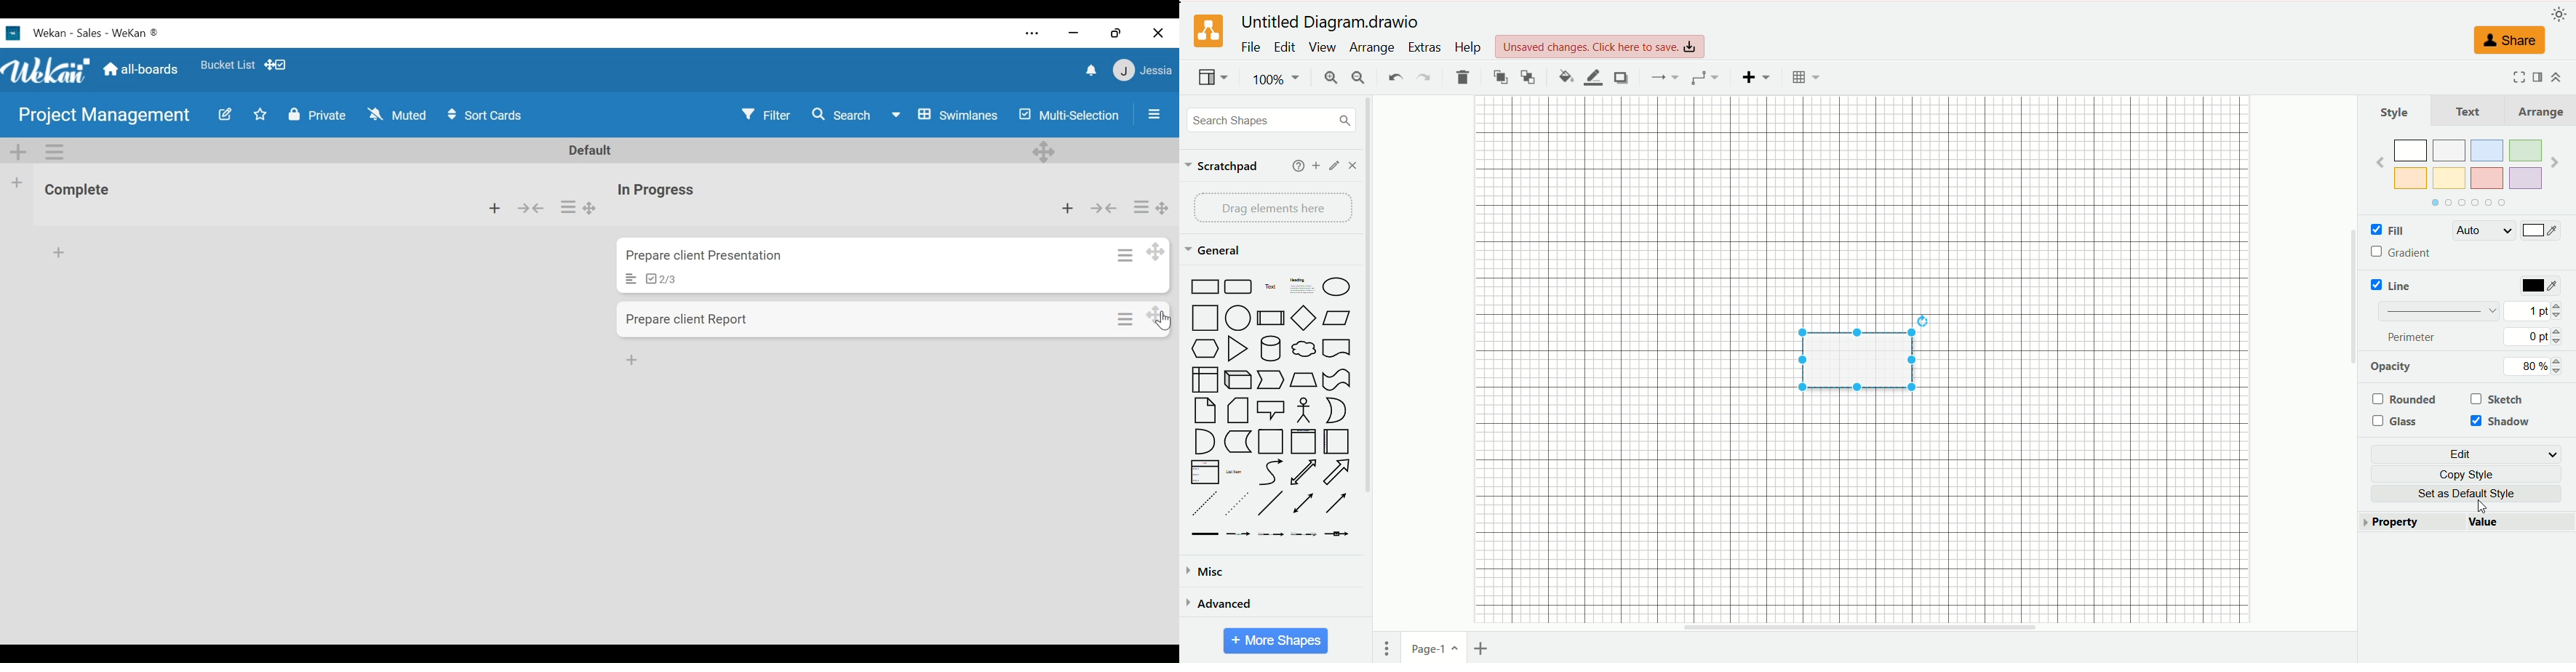  What do you see at coordinates (2395, 112) in the screenshot?
I see `style` at bounding box center [2395, 112].